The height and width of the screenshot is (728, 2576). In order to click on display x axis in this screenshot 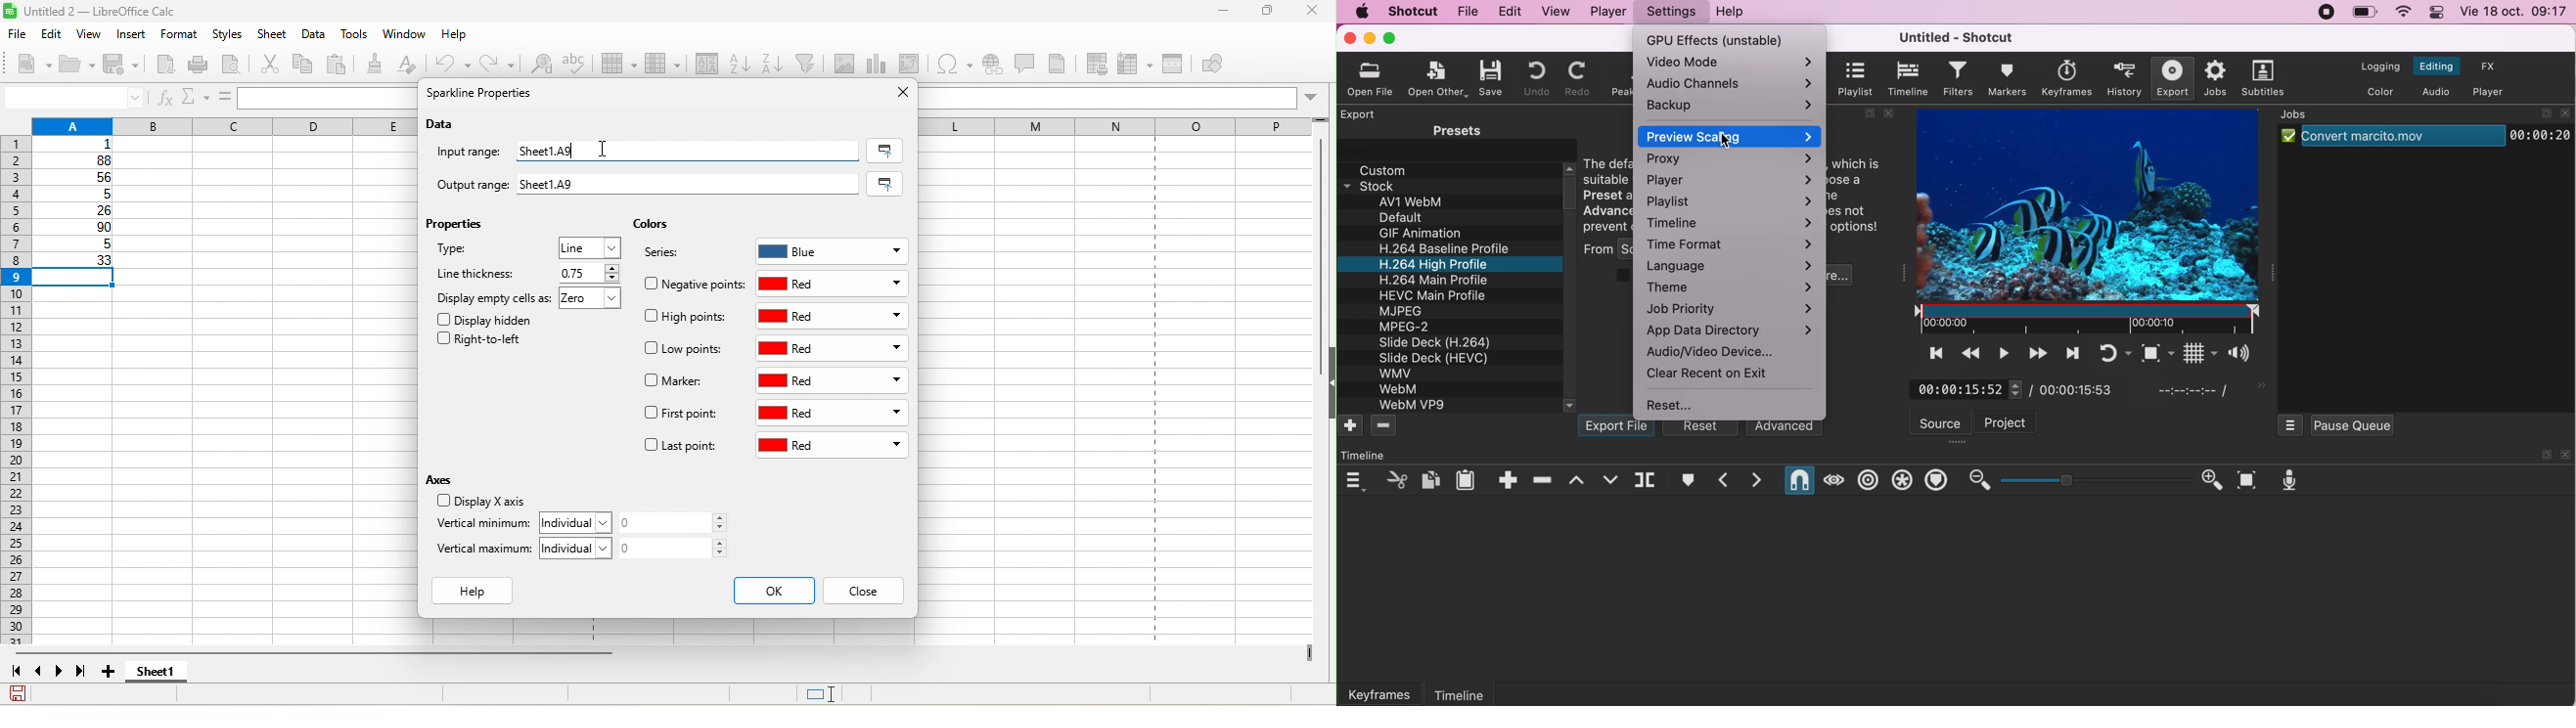, I will do `click(478, 503)`.